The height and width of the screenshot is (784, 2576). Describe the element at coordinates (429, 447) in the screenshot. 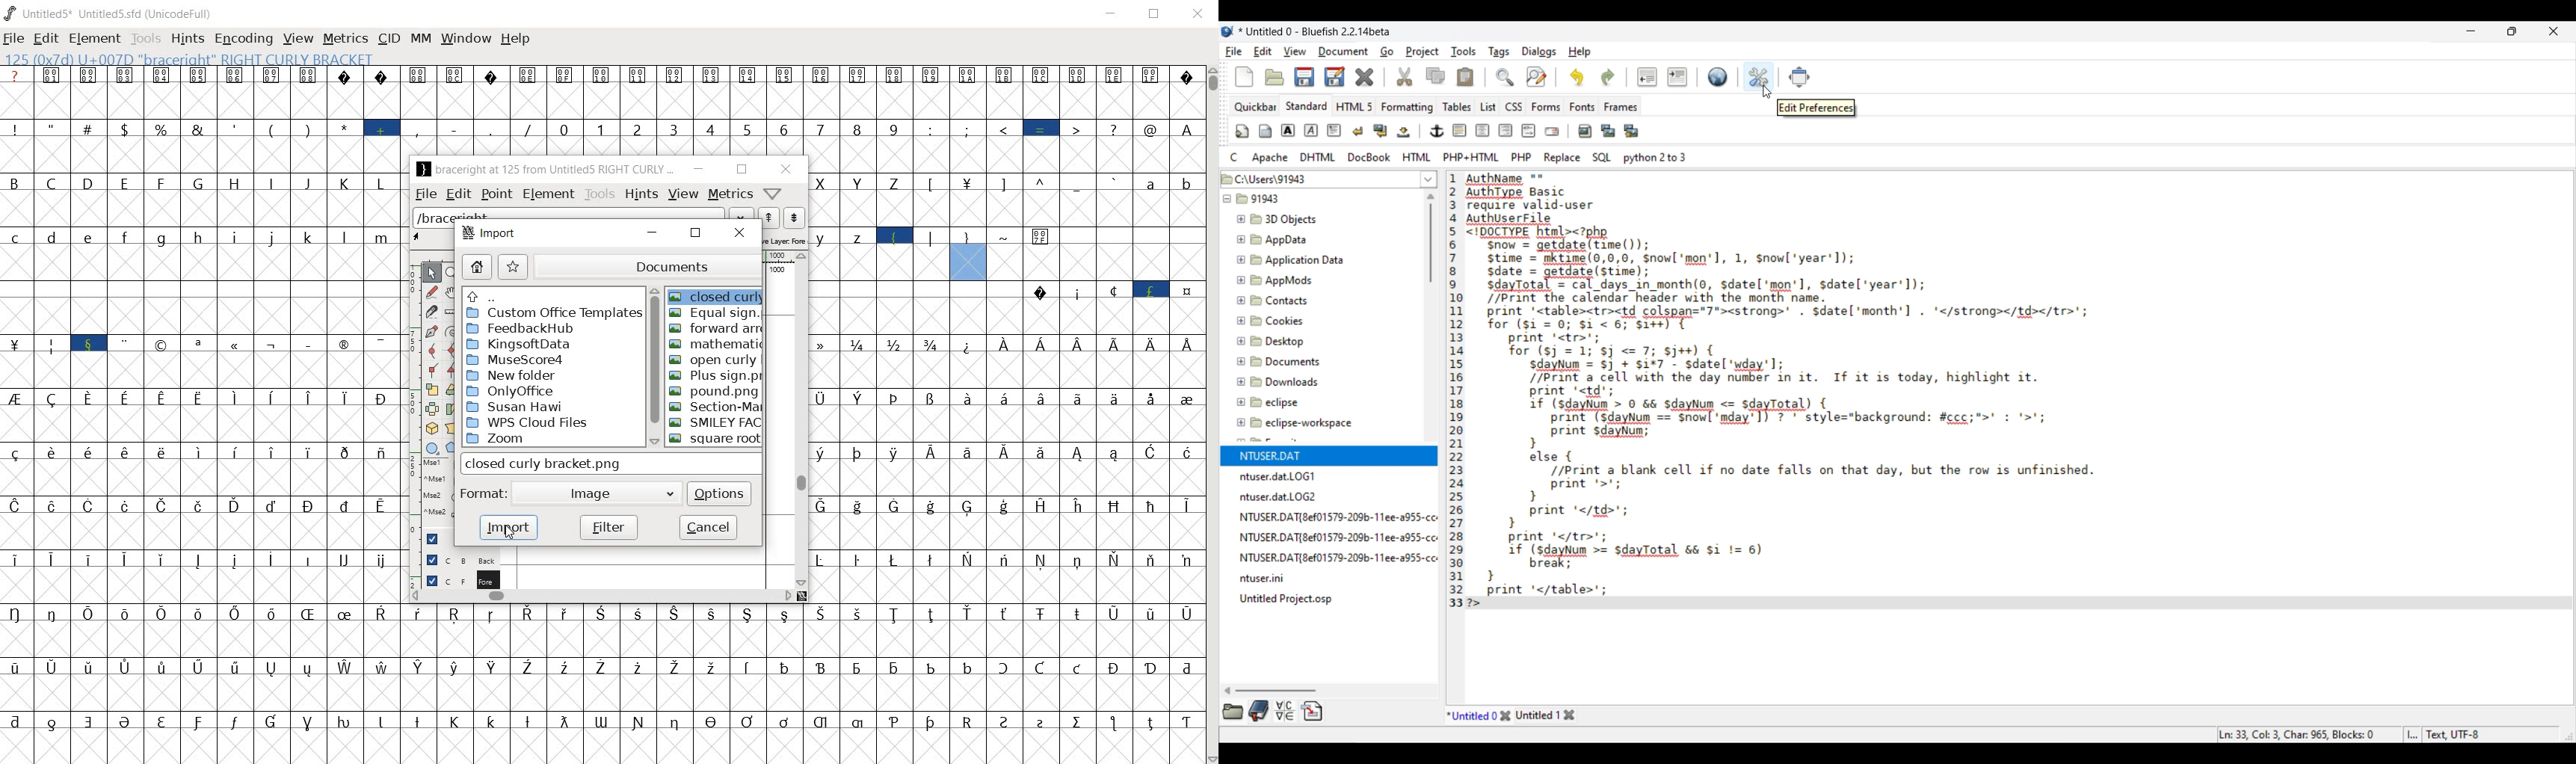

I see `rectangle or ellipse` at that location.